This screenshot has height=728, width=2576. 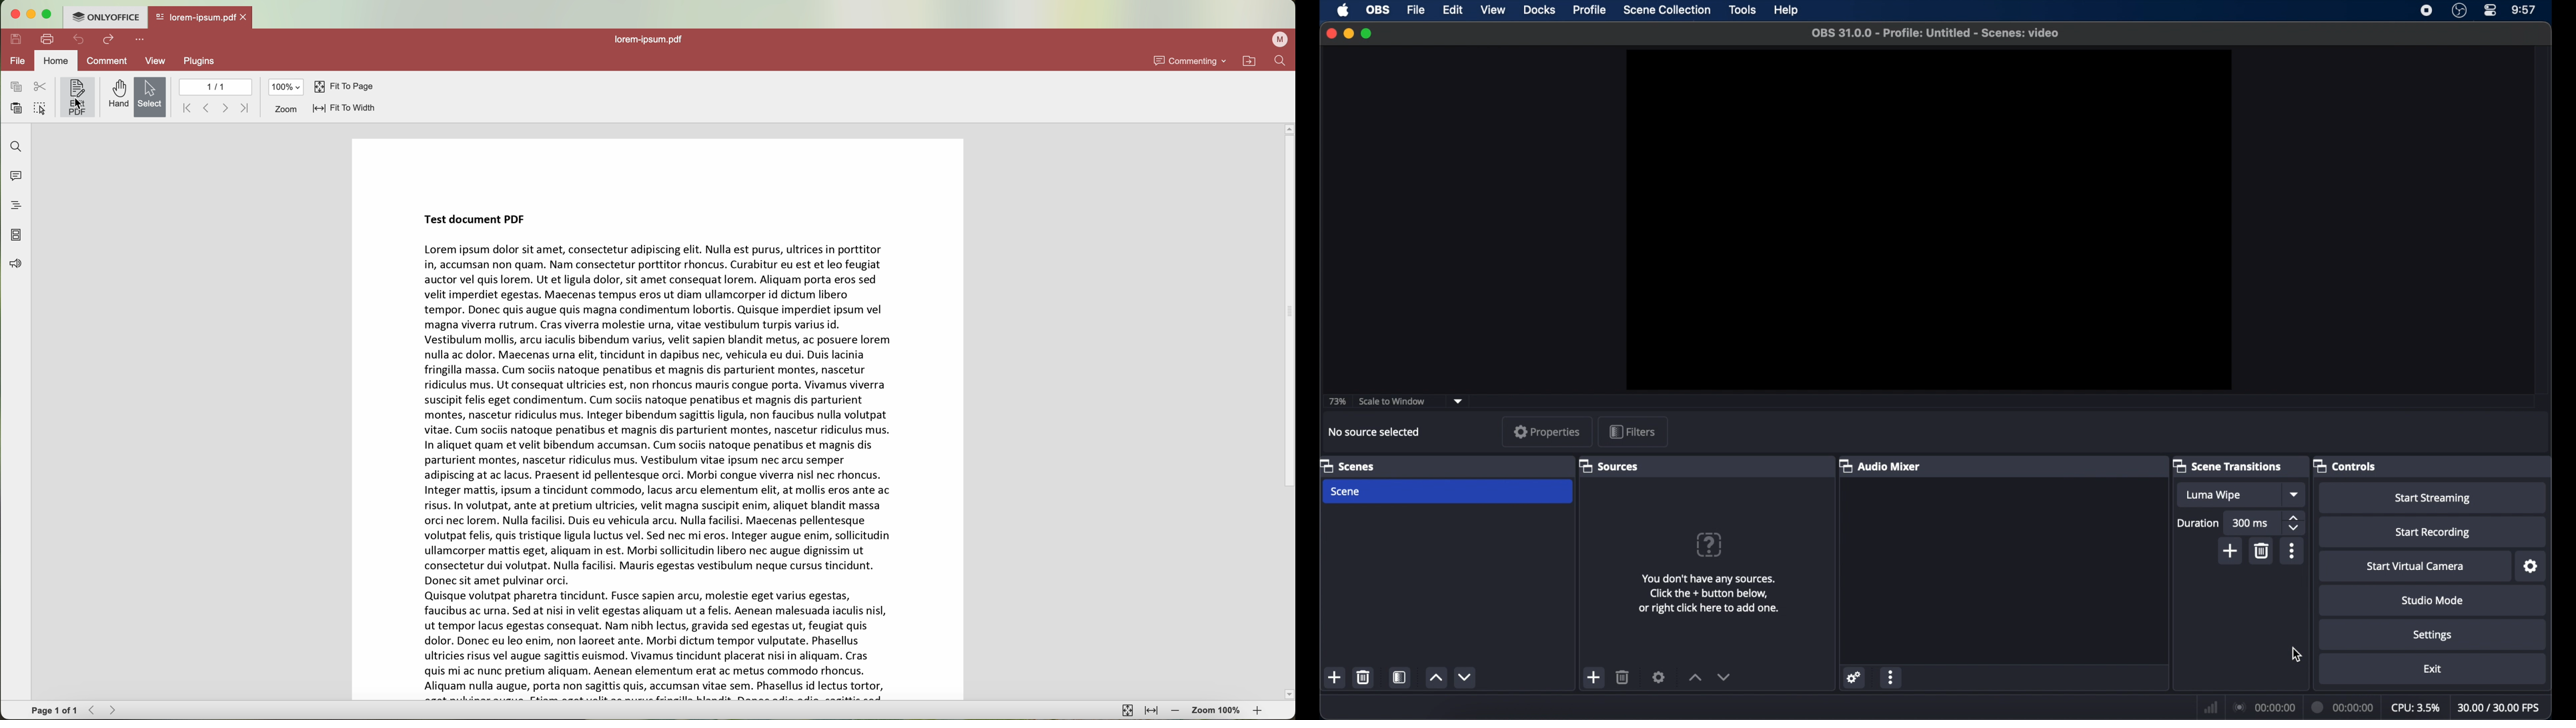 What do you see at coordinates (1391, 401) in the screenshot?
I see `scale to window` at bounding box center [1391, 401].